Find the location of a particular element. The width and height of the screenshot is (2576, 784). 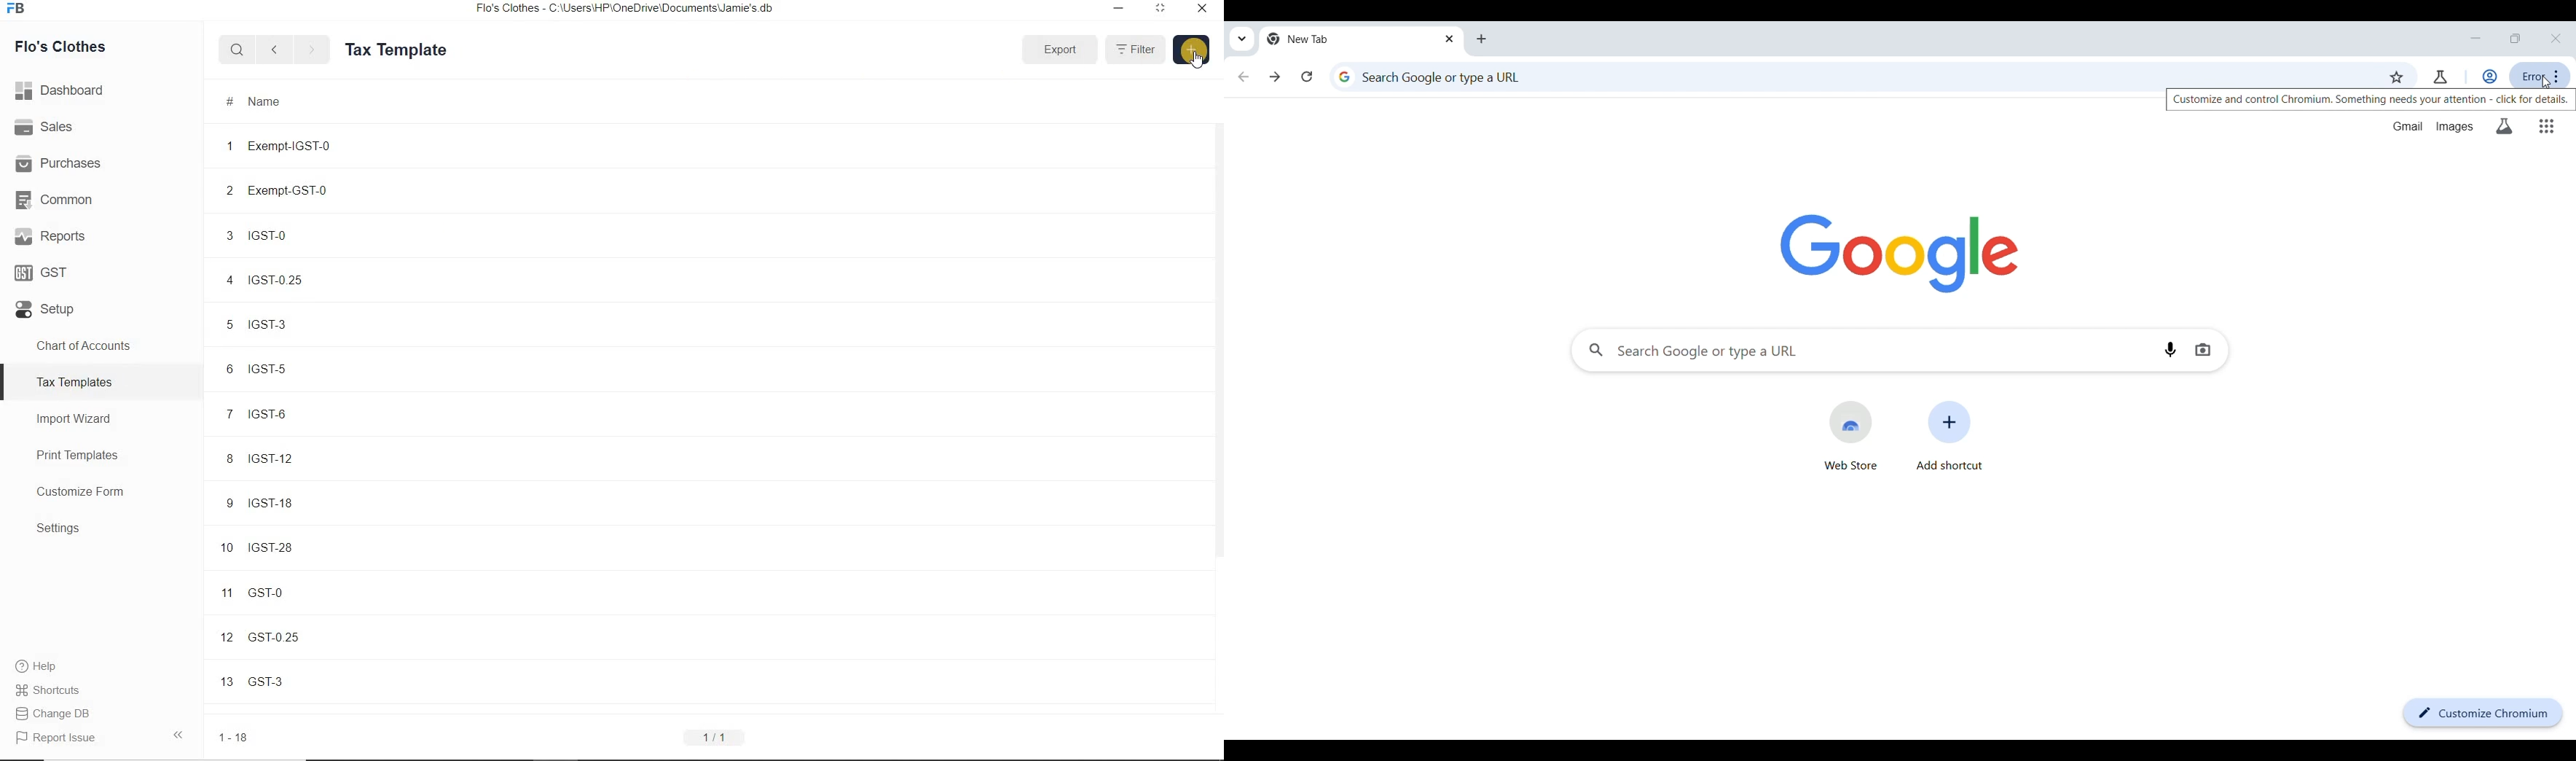

Shortcuts is located at coordinates (102, 690).